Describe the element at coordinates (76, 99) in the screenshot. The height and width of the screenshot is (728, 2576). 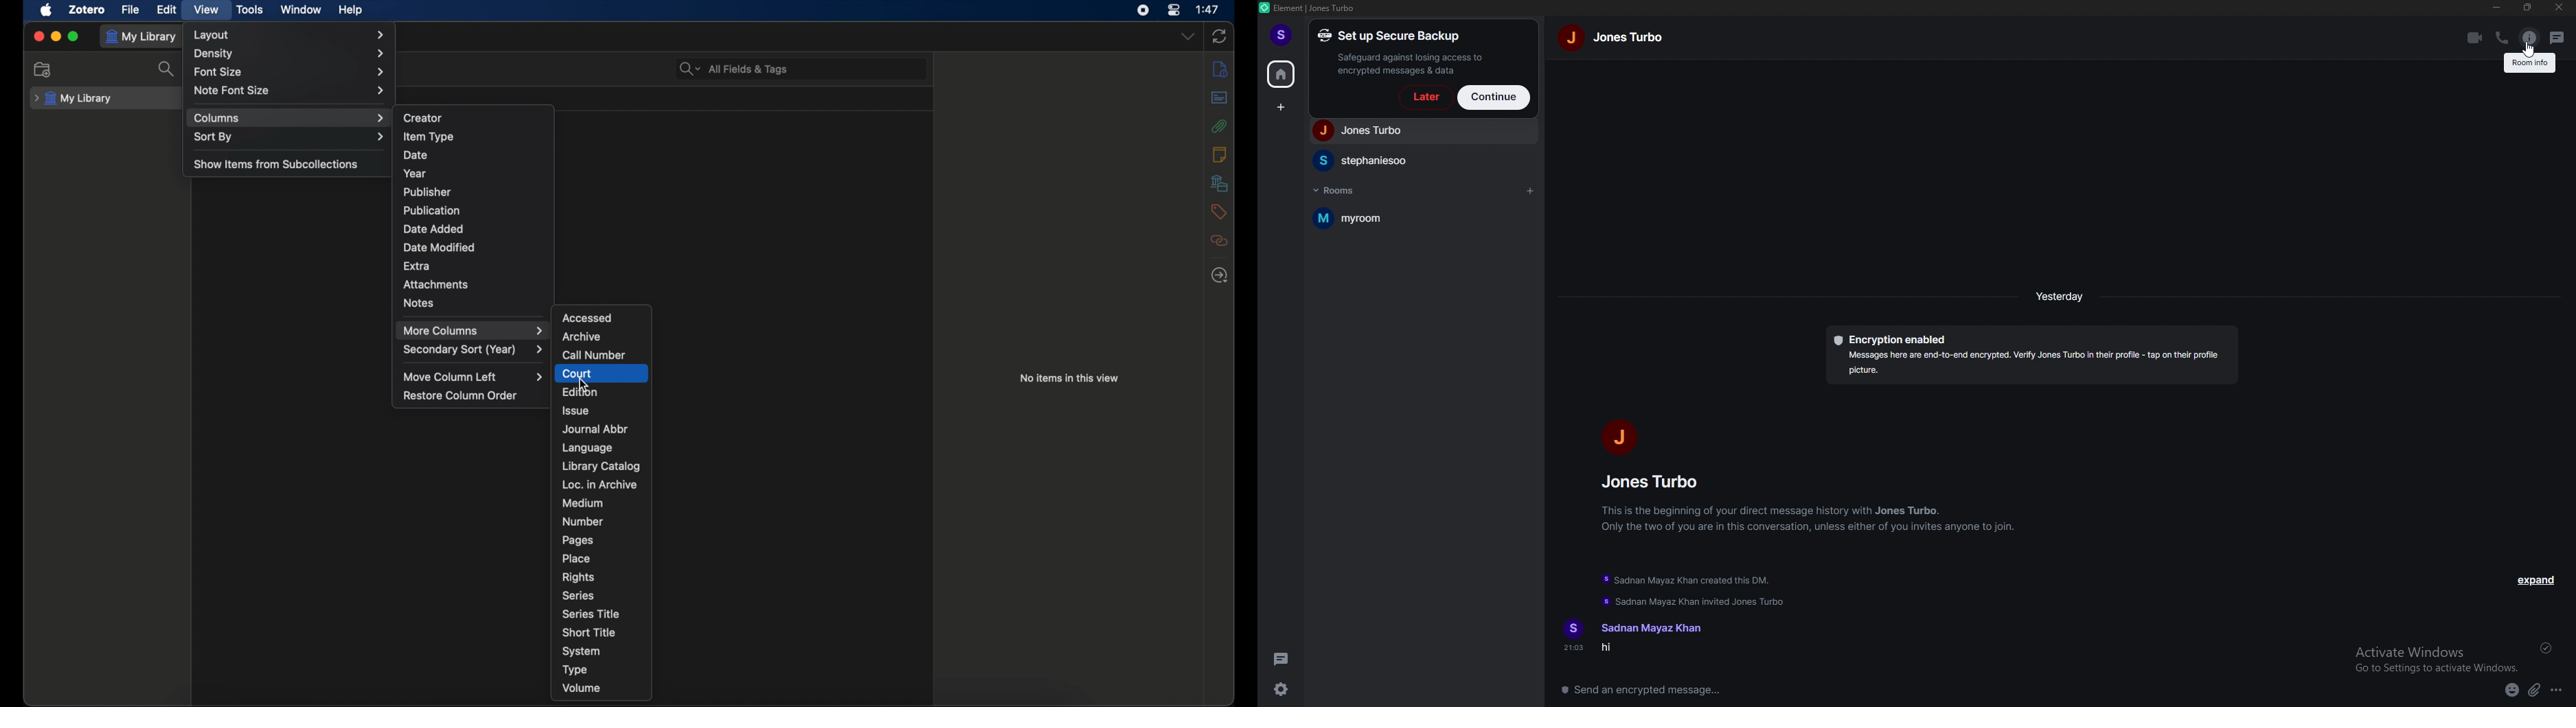
I see `my library` at that location.